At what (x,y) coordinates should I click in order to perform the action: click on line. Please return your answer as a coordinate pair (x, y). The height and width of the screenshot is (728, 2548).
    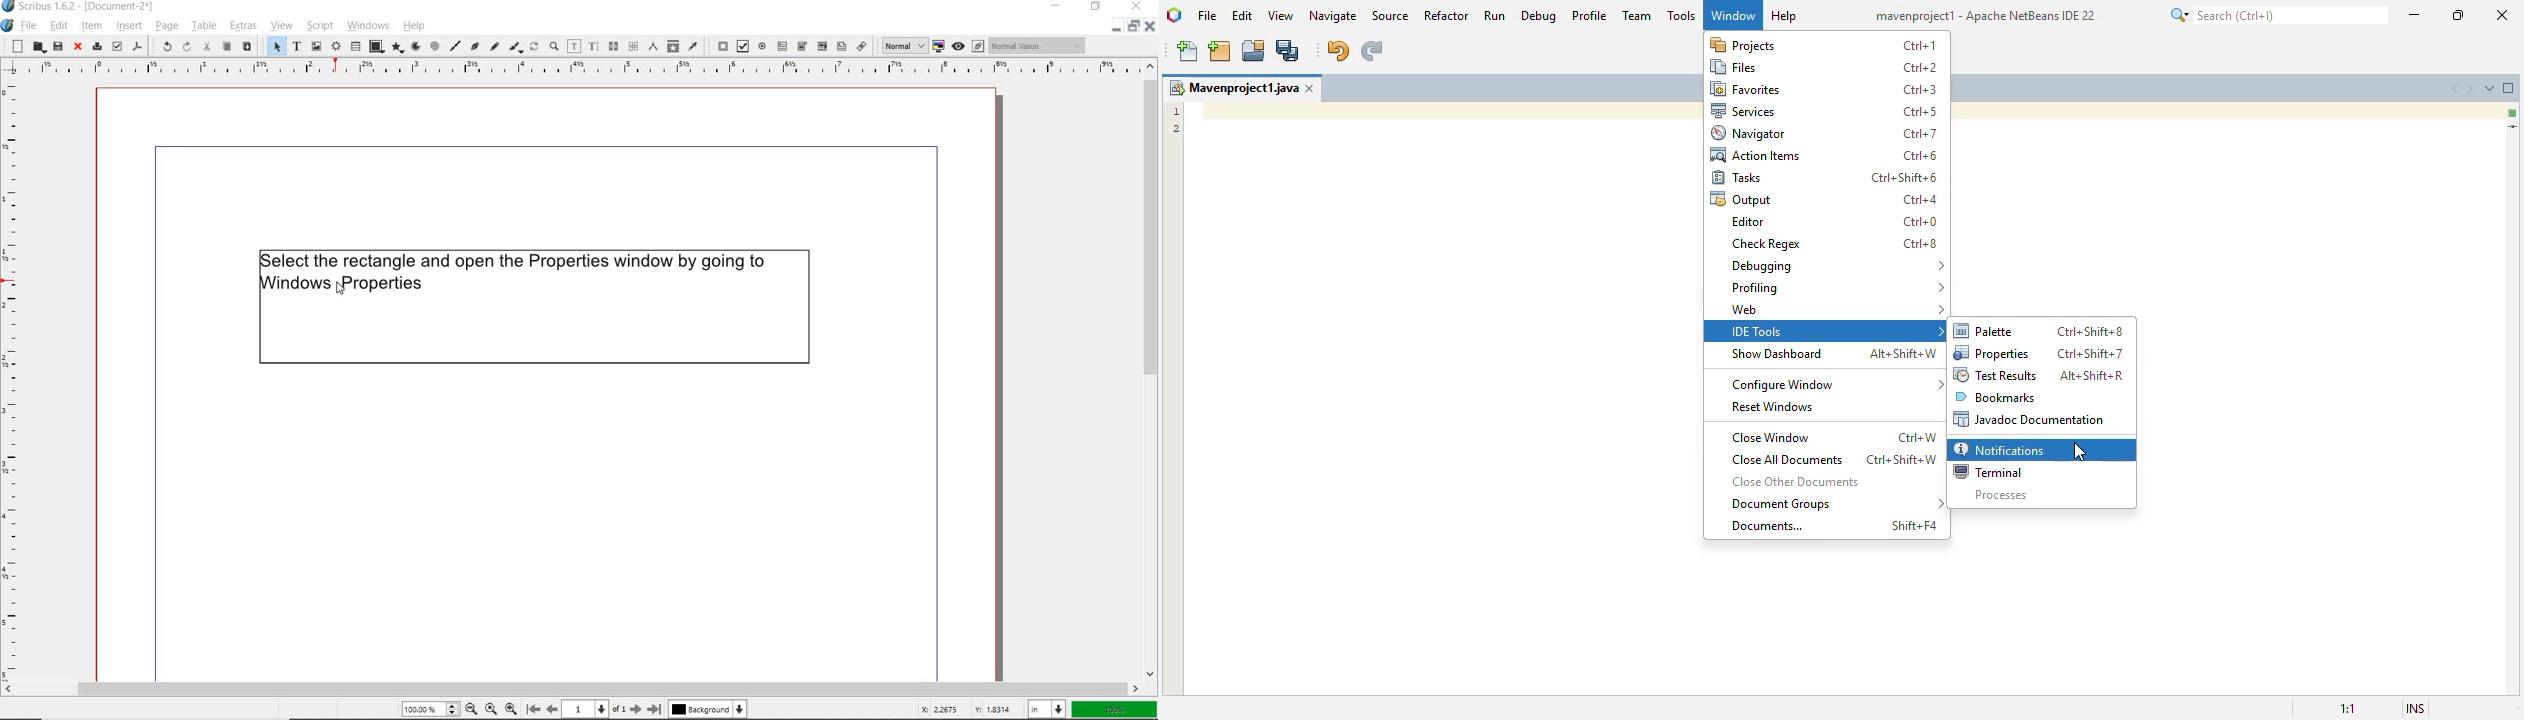
    Looking at the image, I should click on (456, 46).